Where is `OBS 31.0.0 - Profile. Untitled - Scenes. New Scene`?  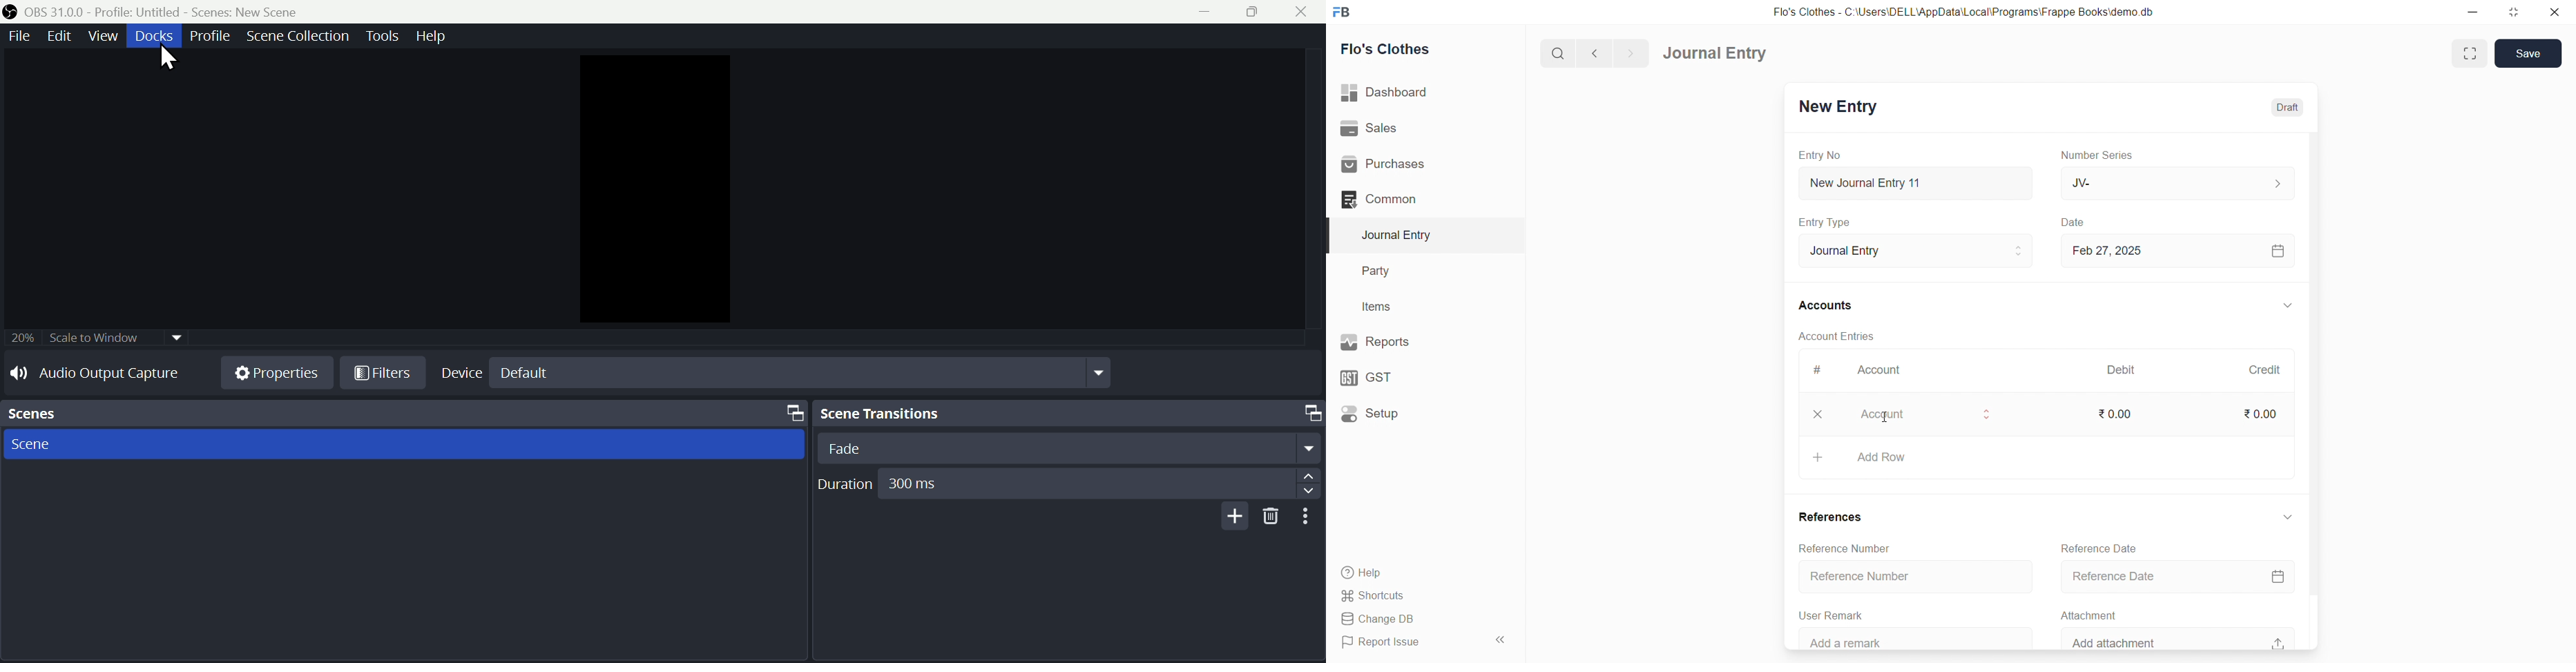 OBS 31.0.0 - Profile. Untitled - Scenes. New Scene is located at coordinates (198, 11).